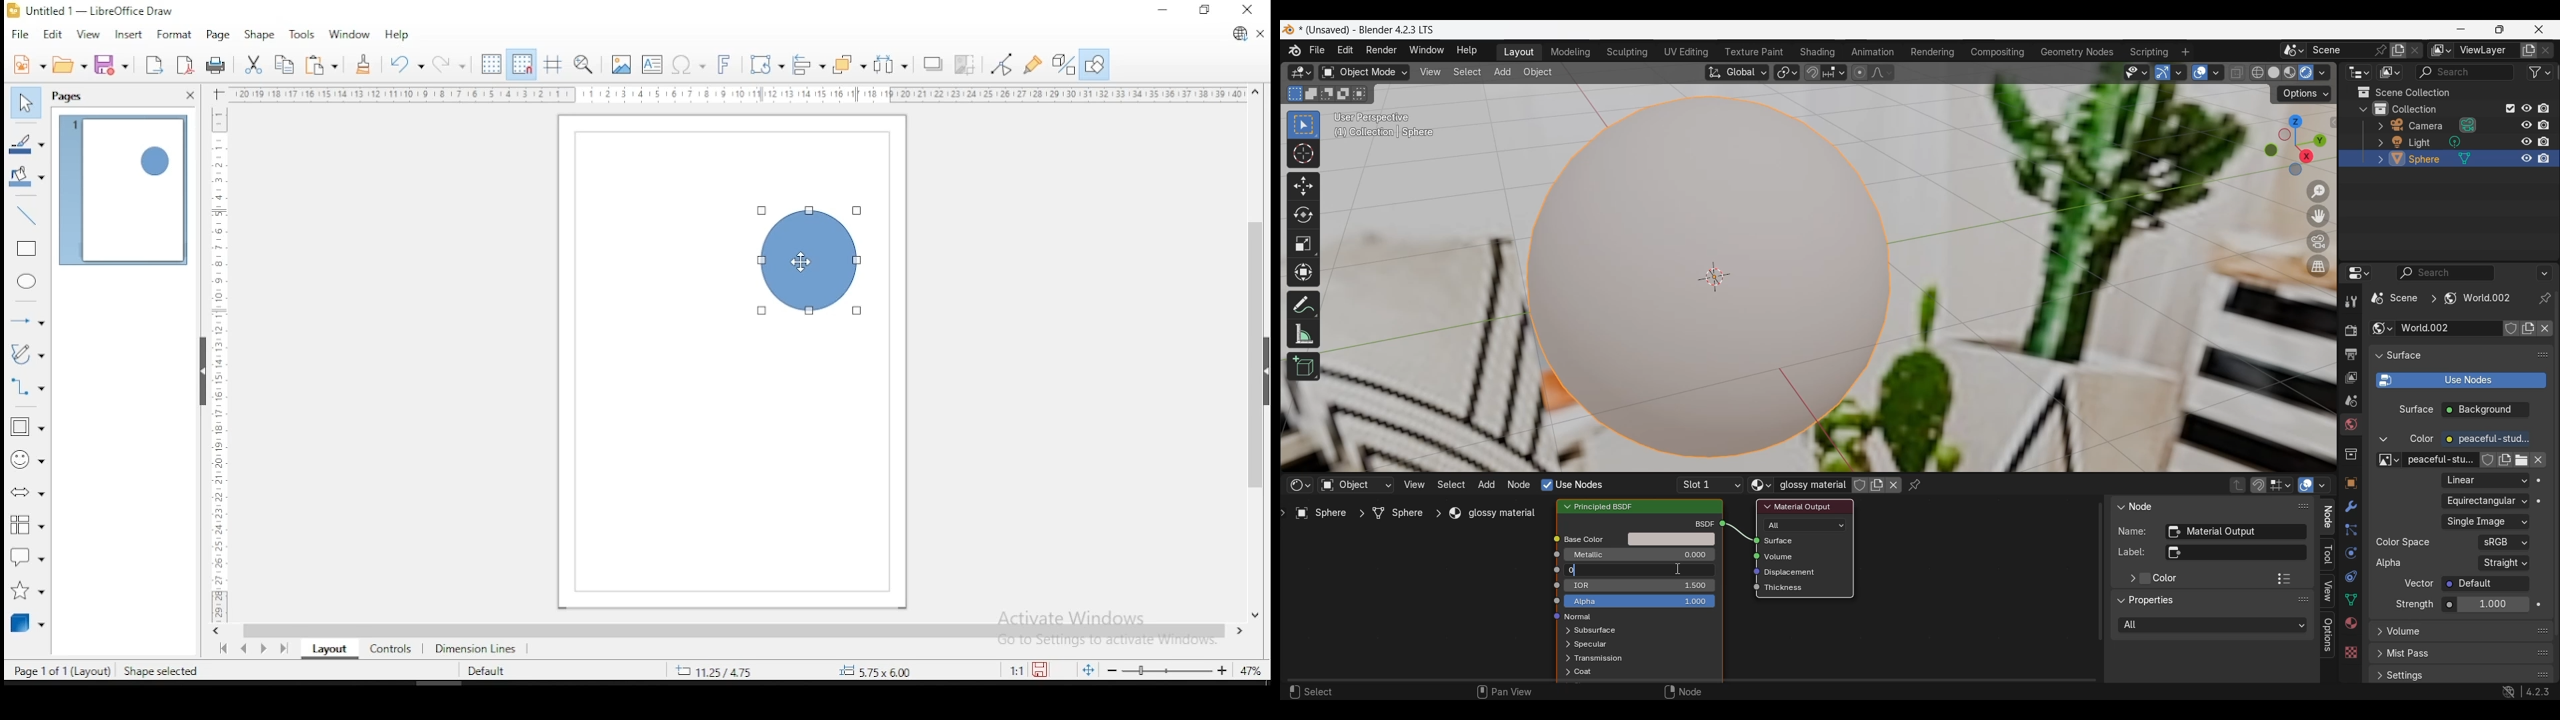 Image resolution: width=2576 pixels, height=728 pixels. What do you see at coordinates (2545, 298) in the screenshot?
I see `Toggle pin id` at bounding box center [2545, 298].